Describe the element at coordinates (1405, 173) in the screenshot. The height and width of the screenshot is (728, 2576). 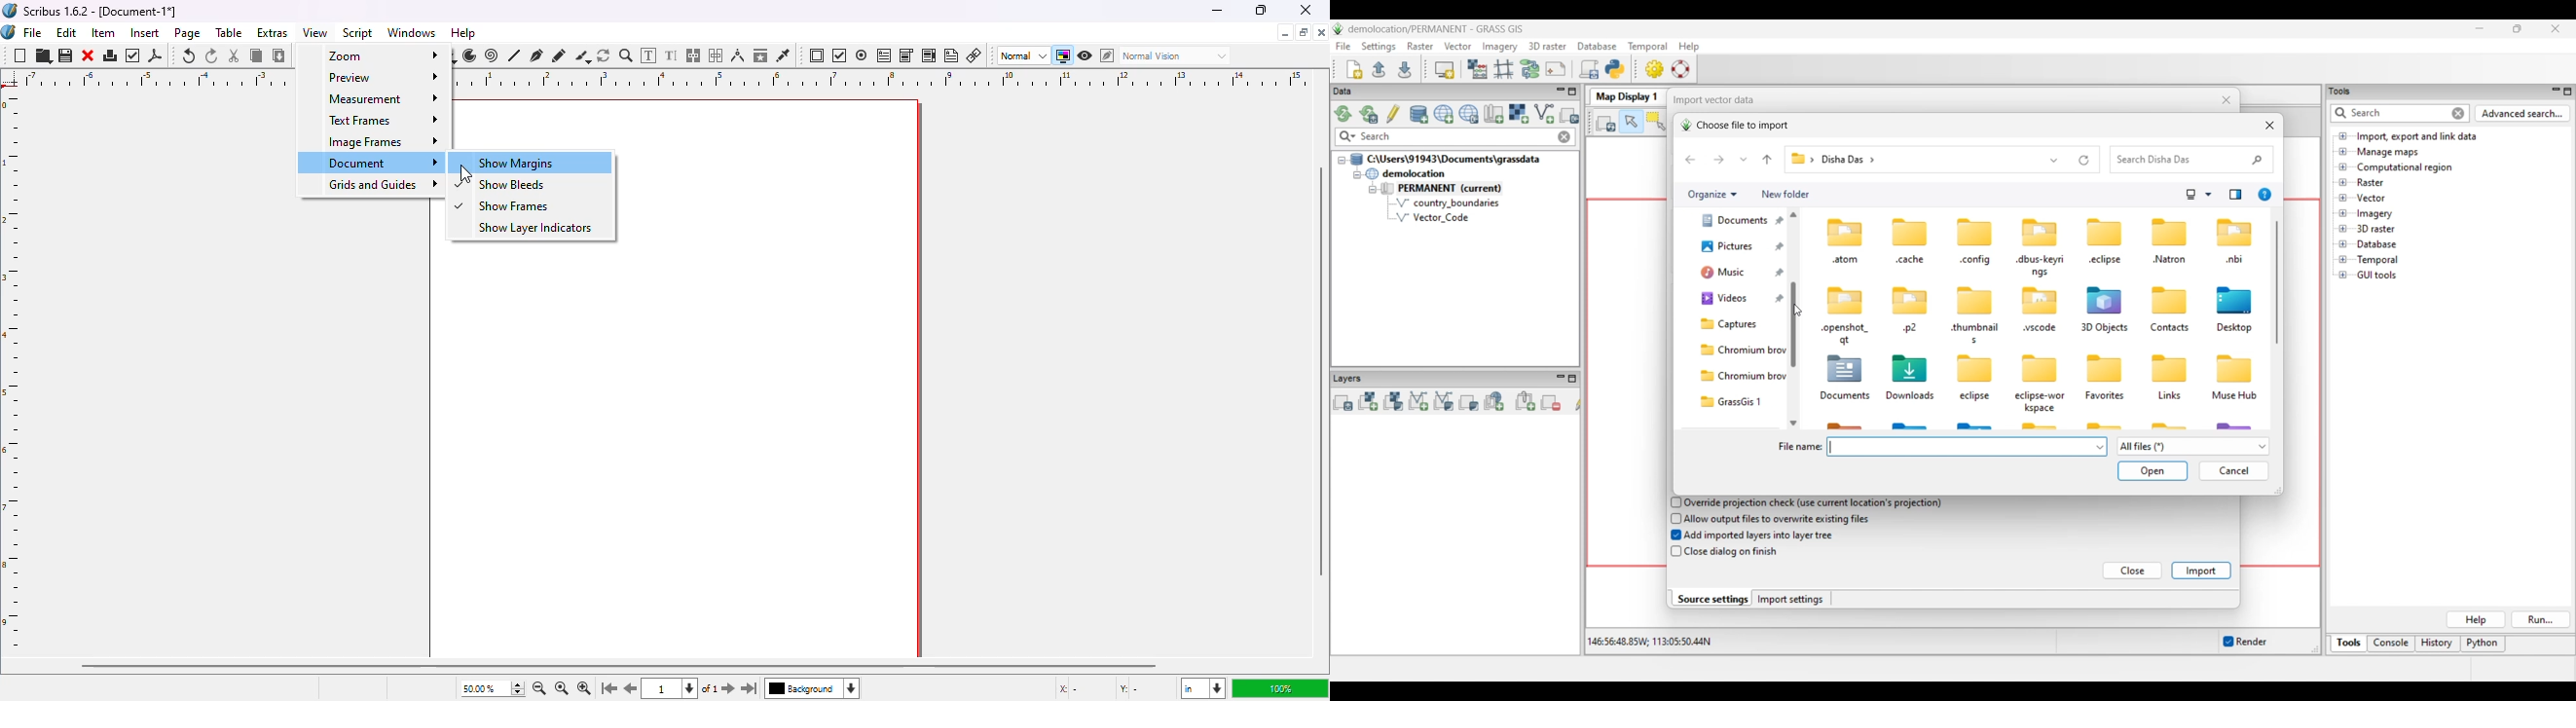
I see `Double click to collapse demolocation` at that location.